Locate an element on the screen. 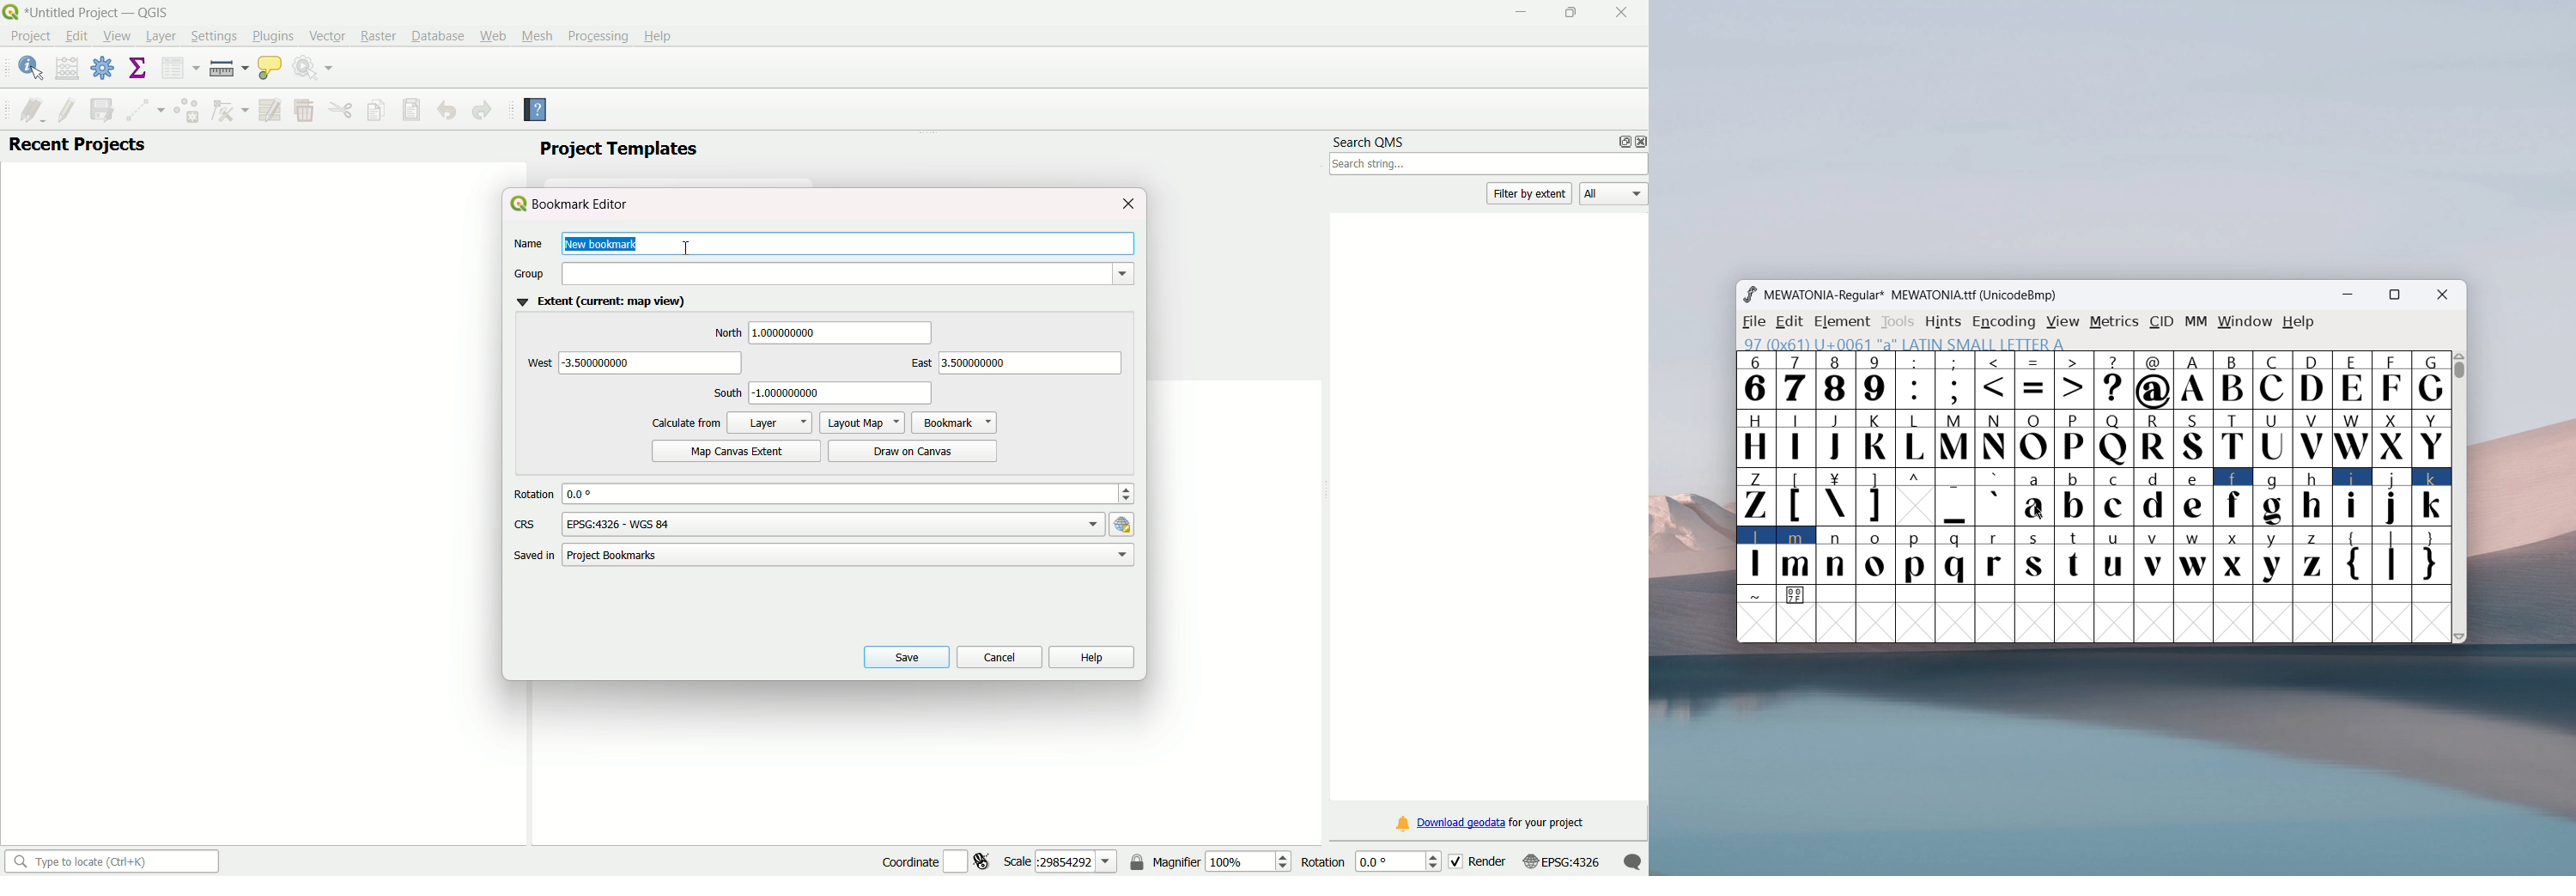 This screenshot has height=896, width=2576. show map tip is located at coordinates (270, 70).